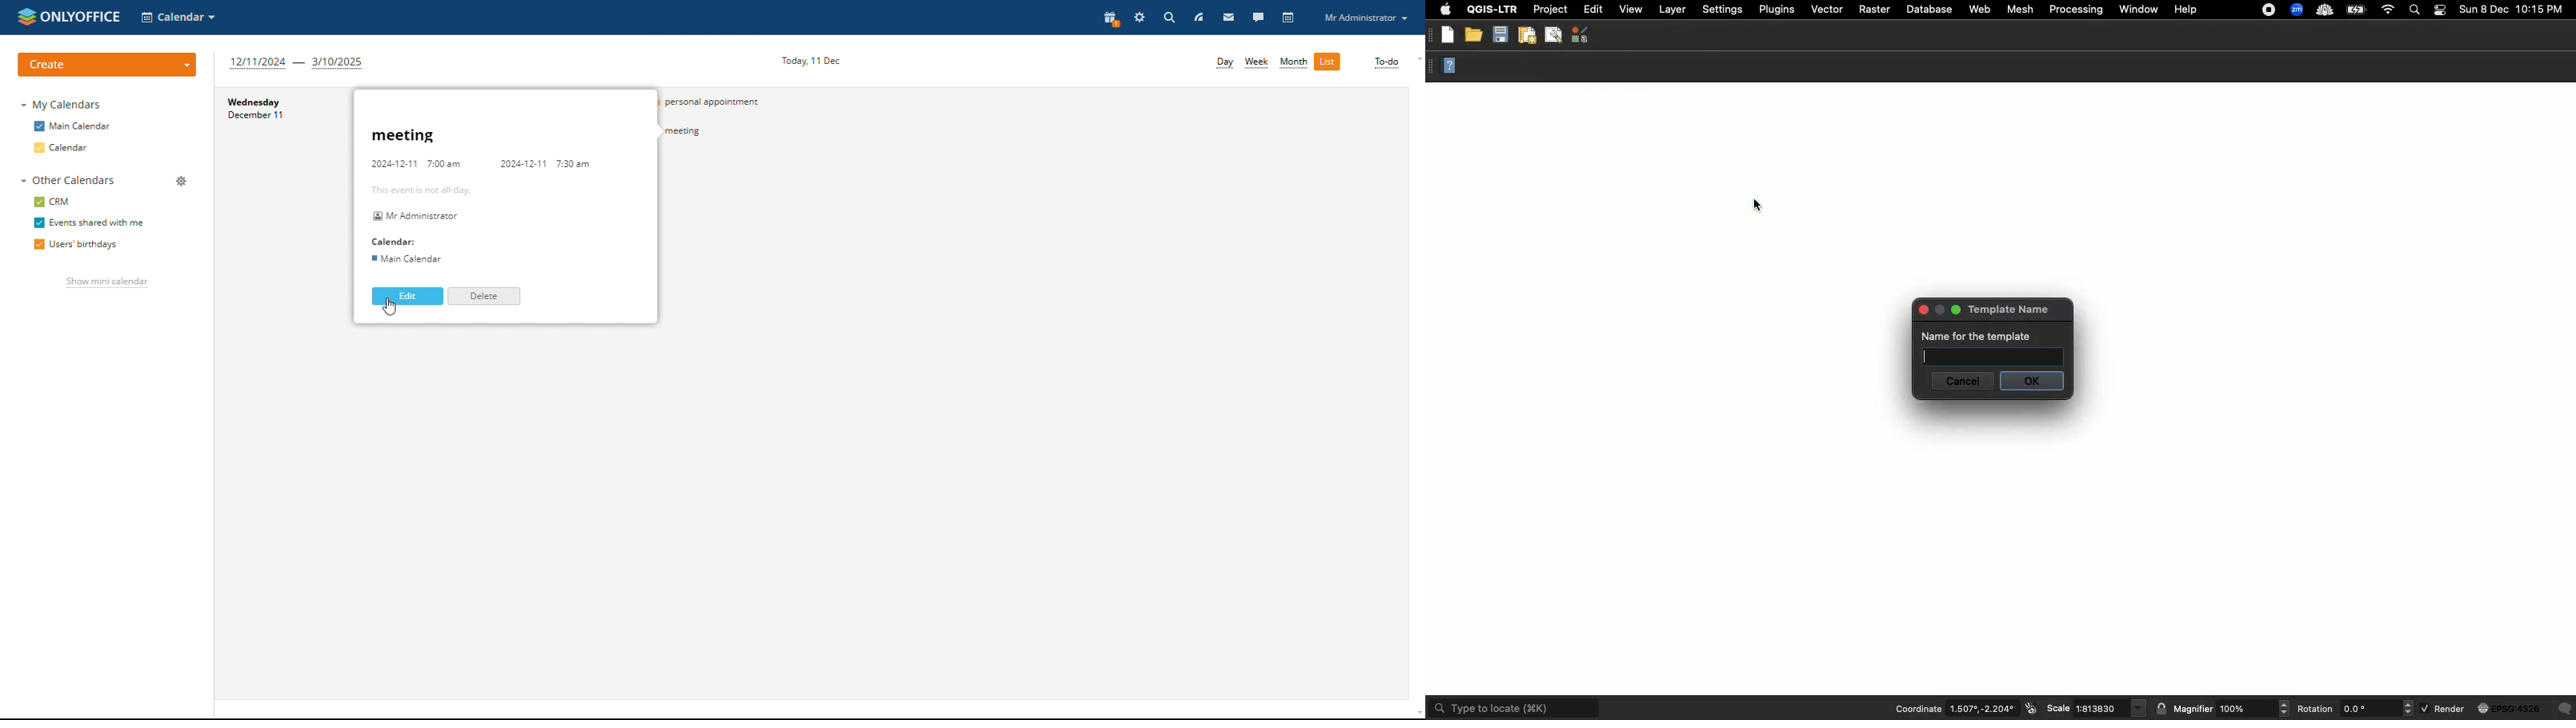  I want to click on Style manager , so click(1580, 35).